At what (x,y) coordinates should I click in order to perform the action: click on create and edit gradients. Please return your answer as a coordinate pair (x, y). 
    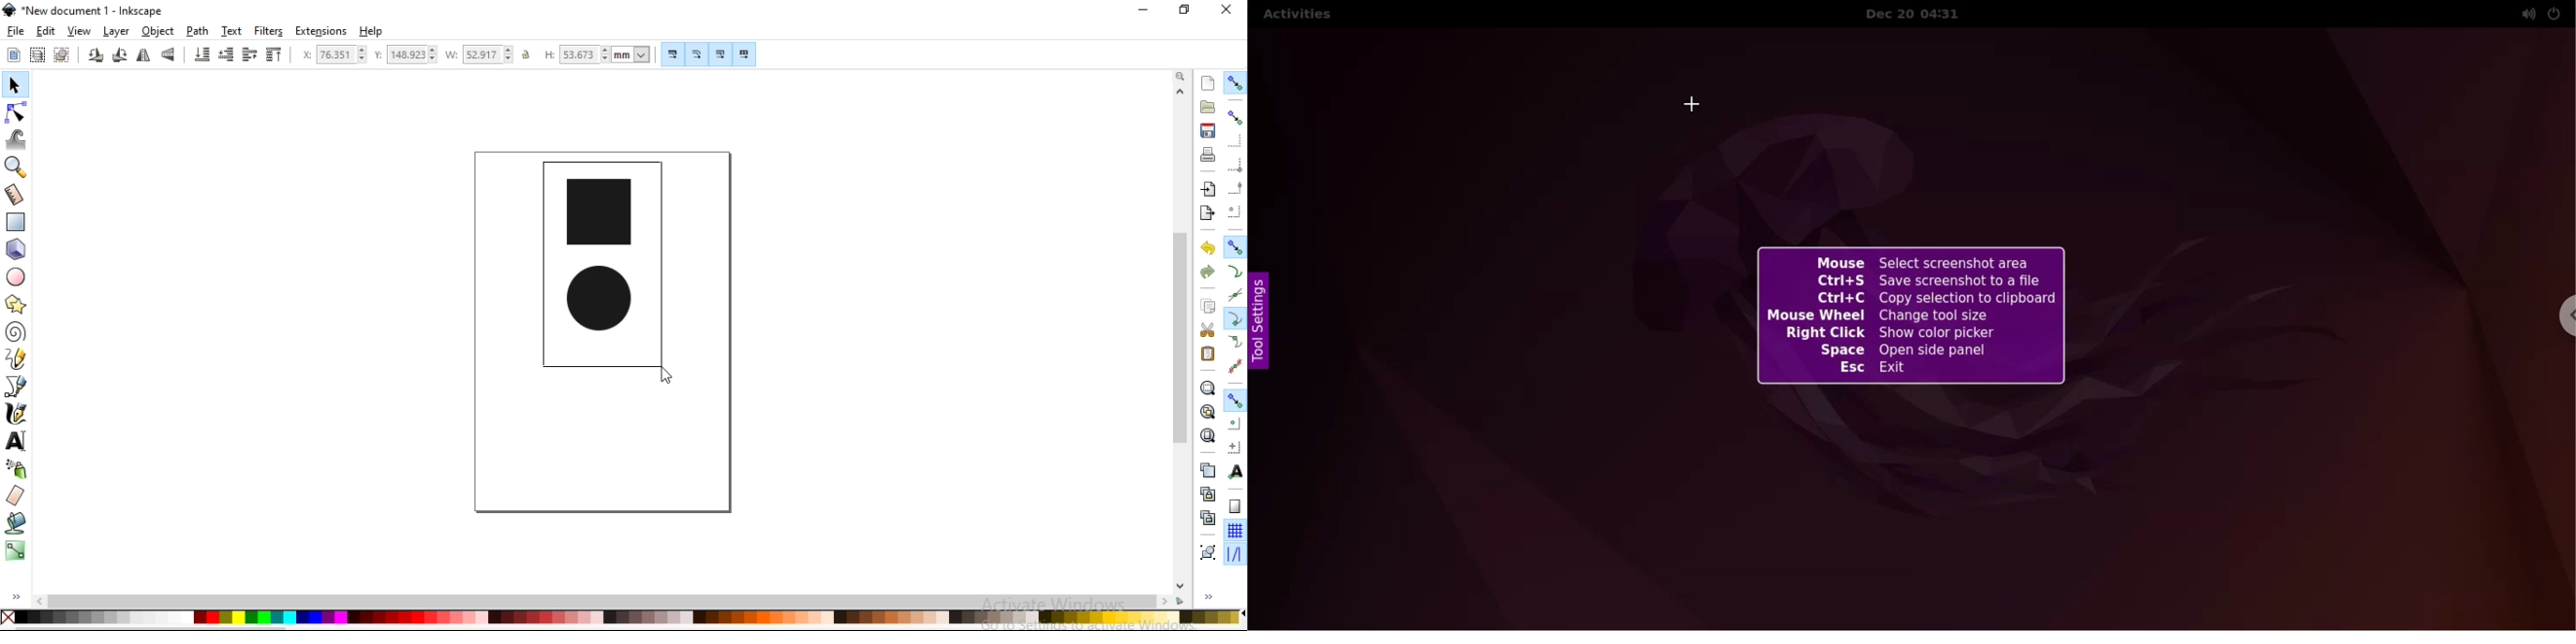
    Looking at the image, I should click on (17, 551).